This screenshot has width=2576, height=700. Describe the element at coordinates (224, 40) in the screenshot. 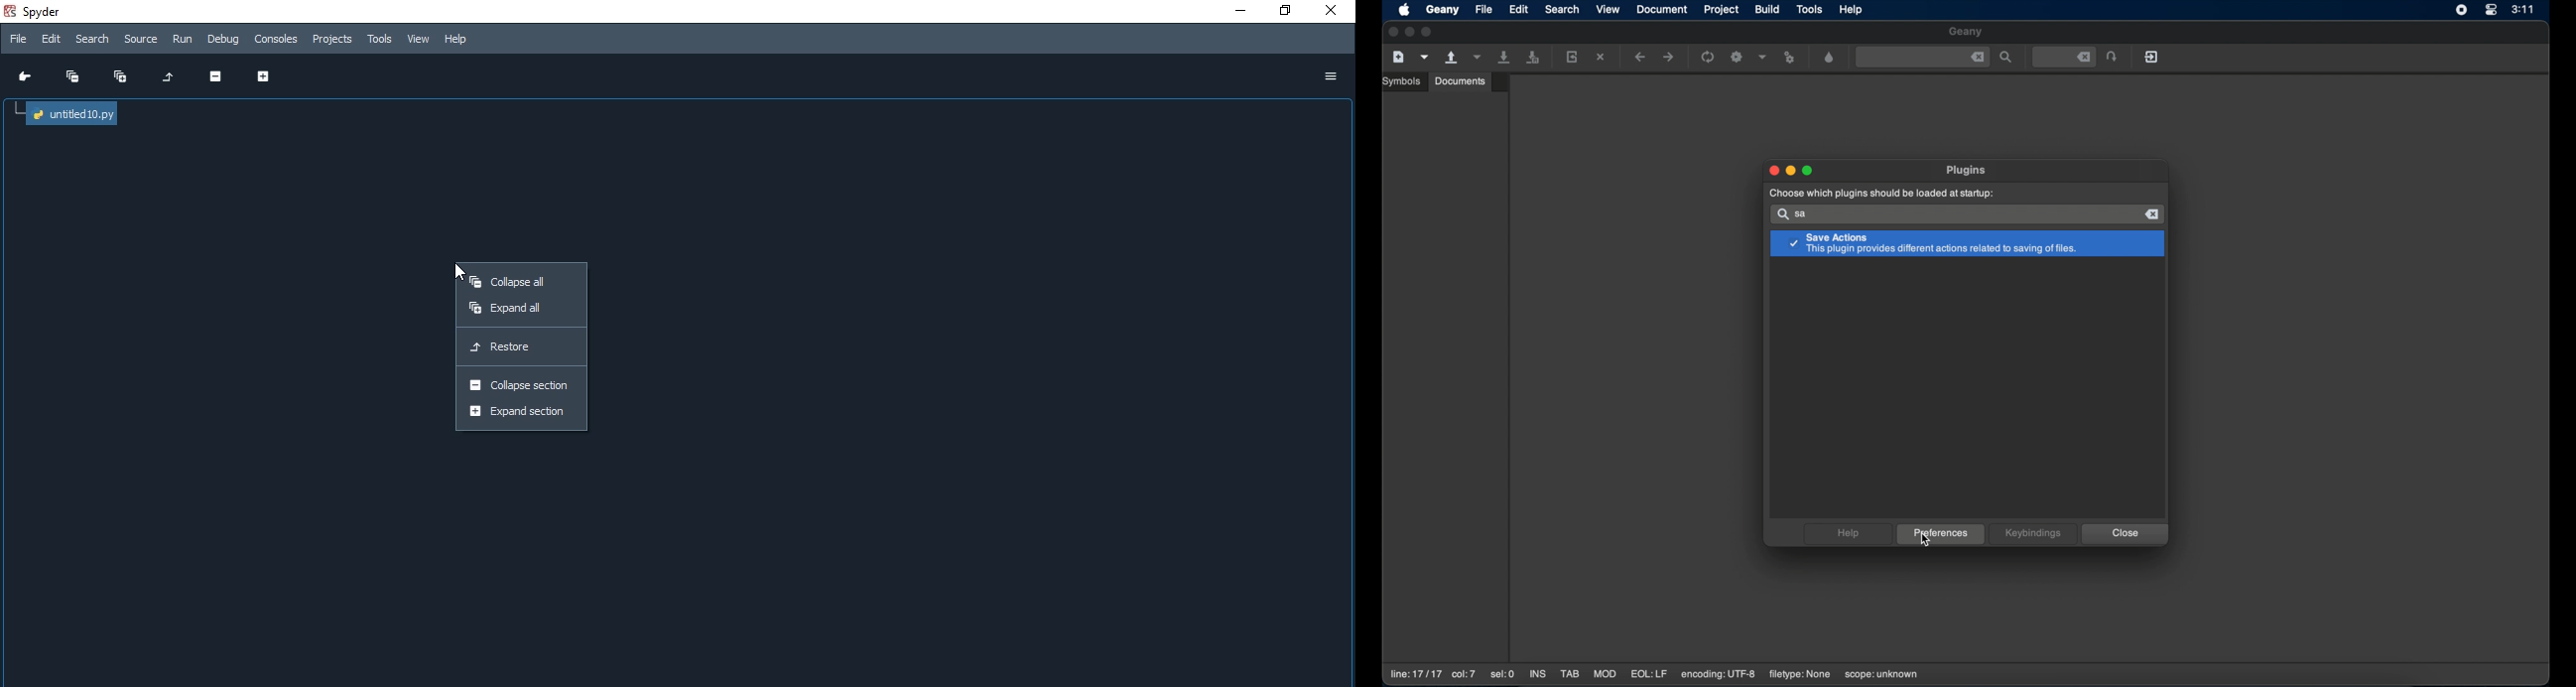

I see `Debug` at that location.